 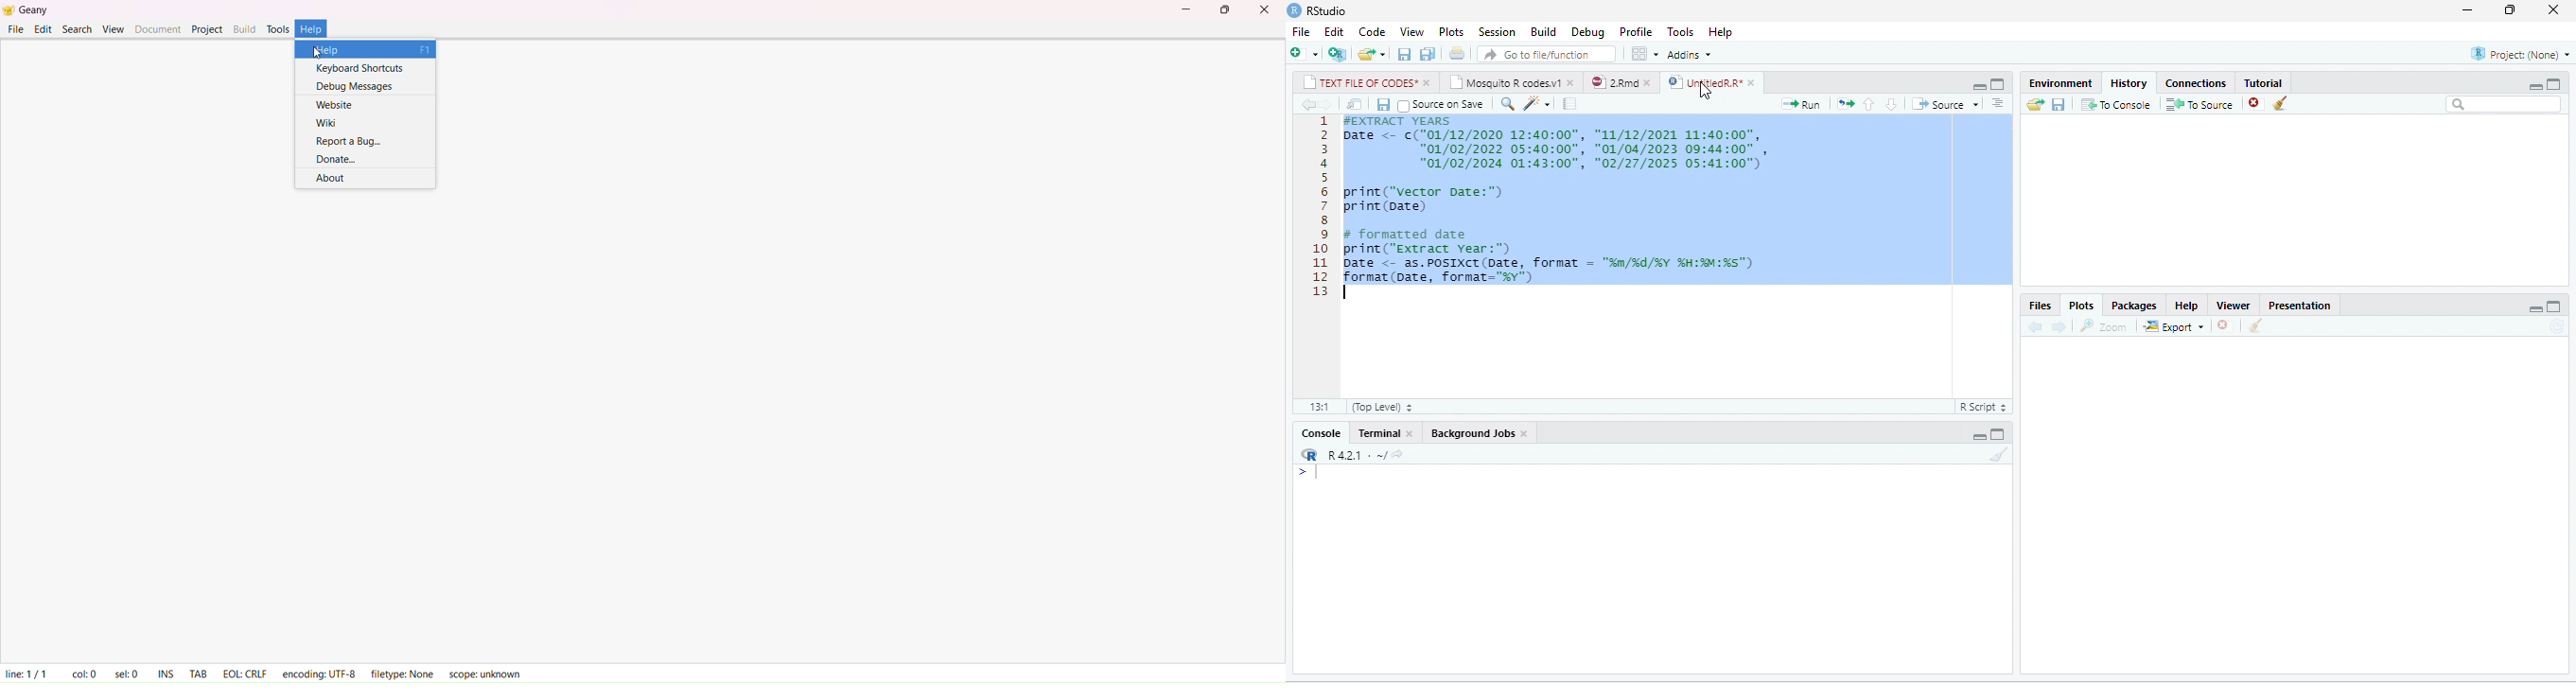 What do you see at coordinates (1326, 104) in the screenshot?
I see `forward` at bounding box center [1326, 104].